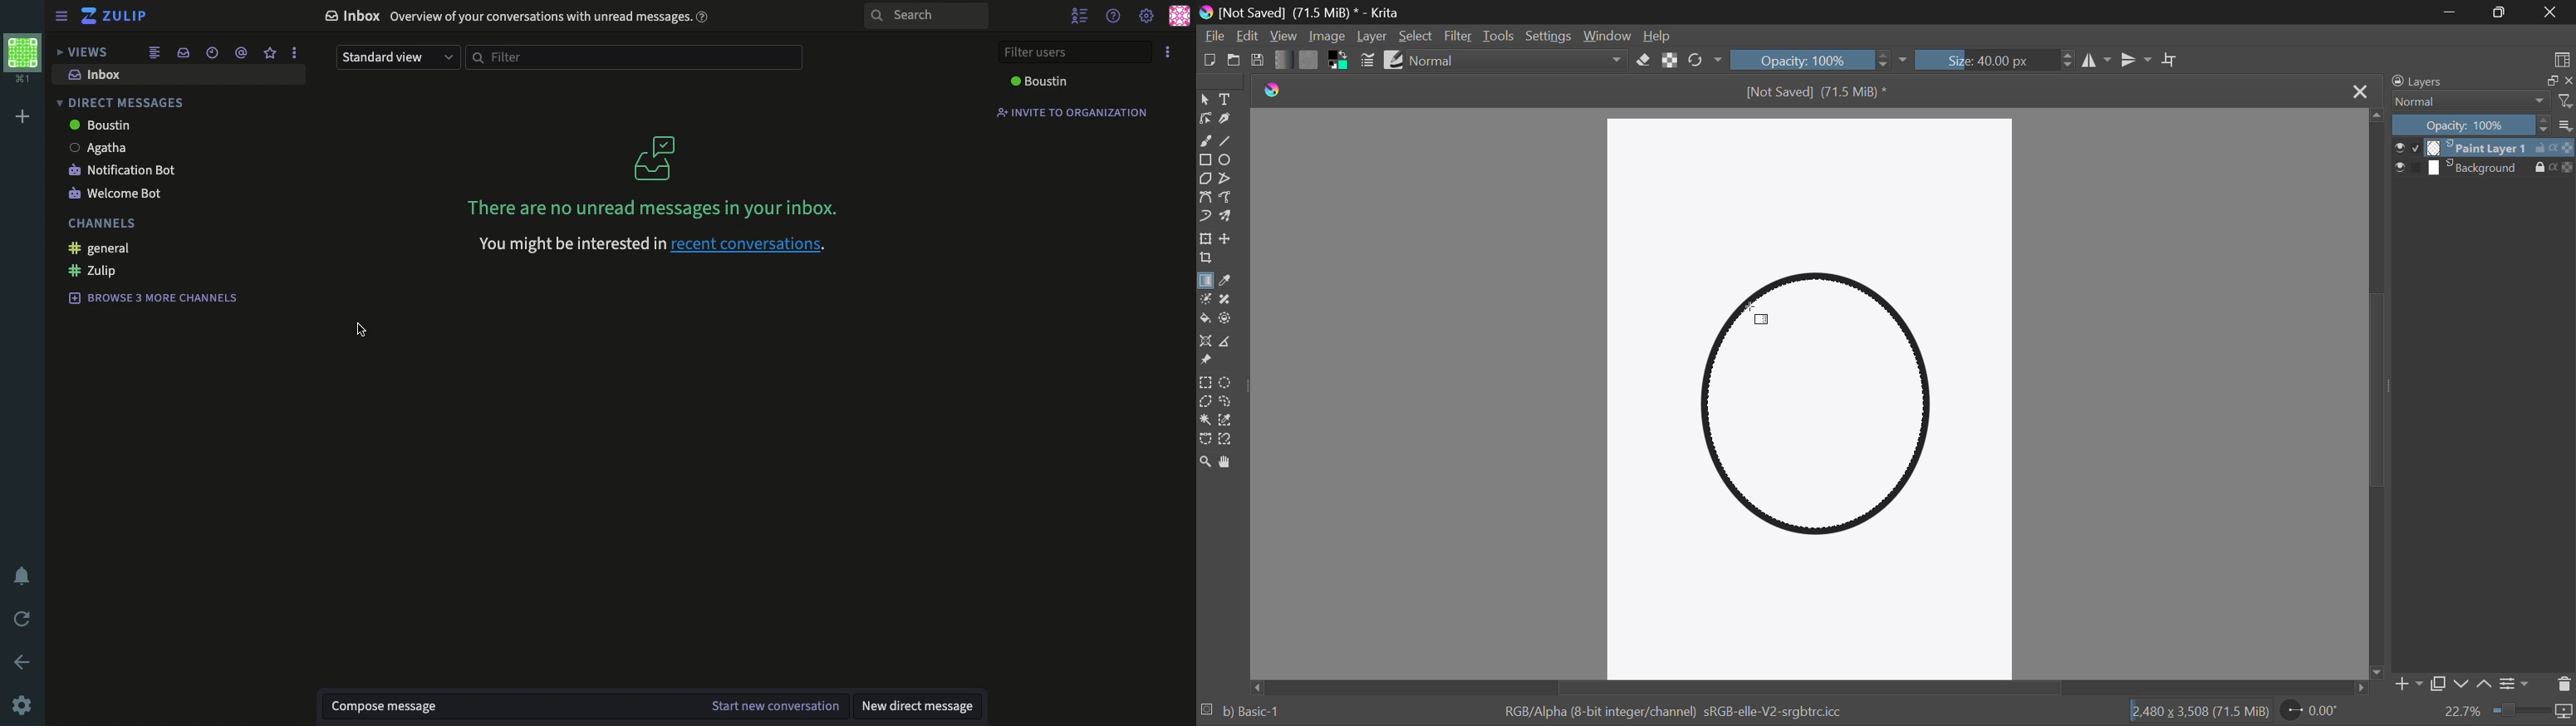  I want to click on invite to organization, so click(1071, 113).